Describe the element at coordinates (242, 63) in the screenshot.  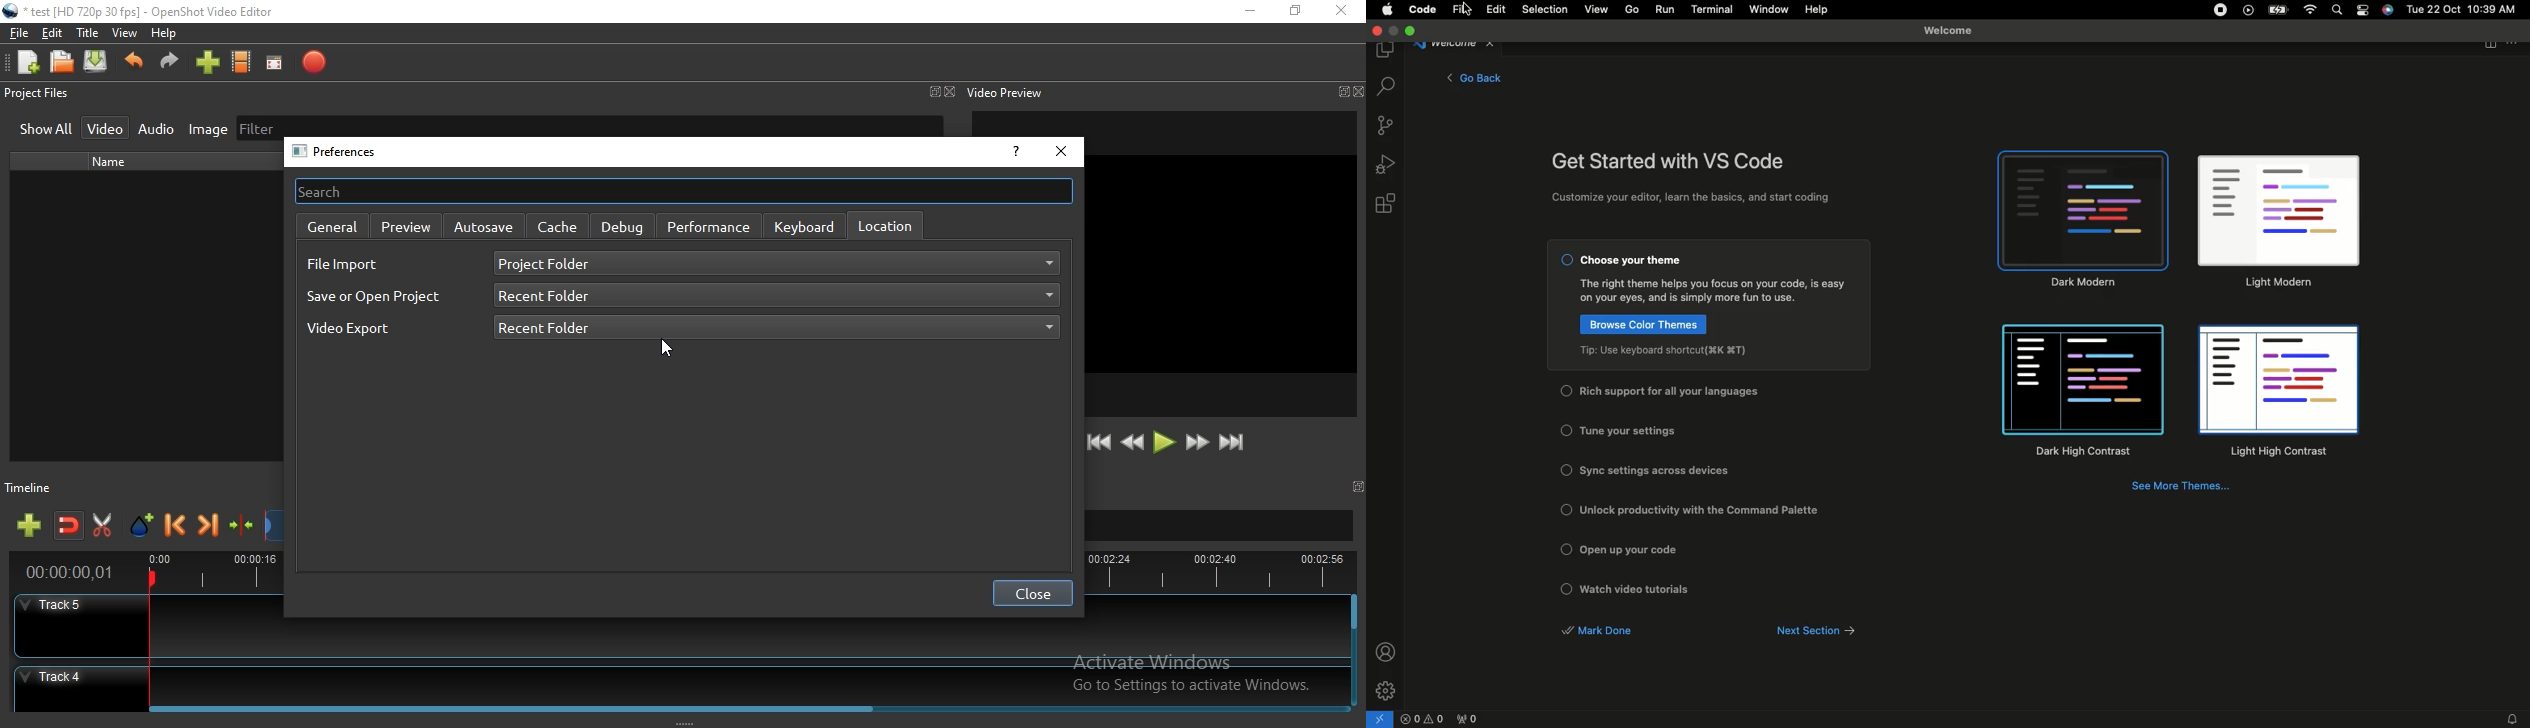
I see `Choose profiles` at that location.